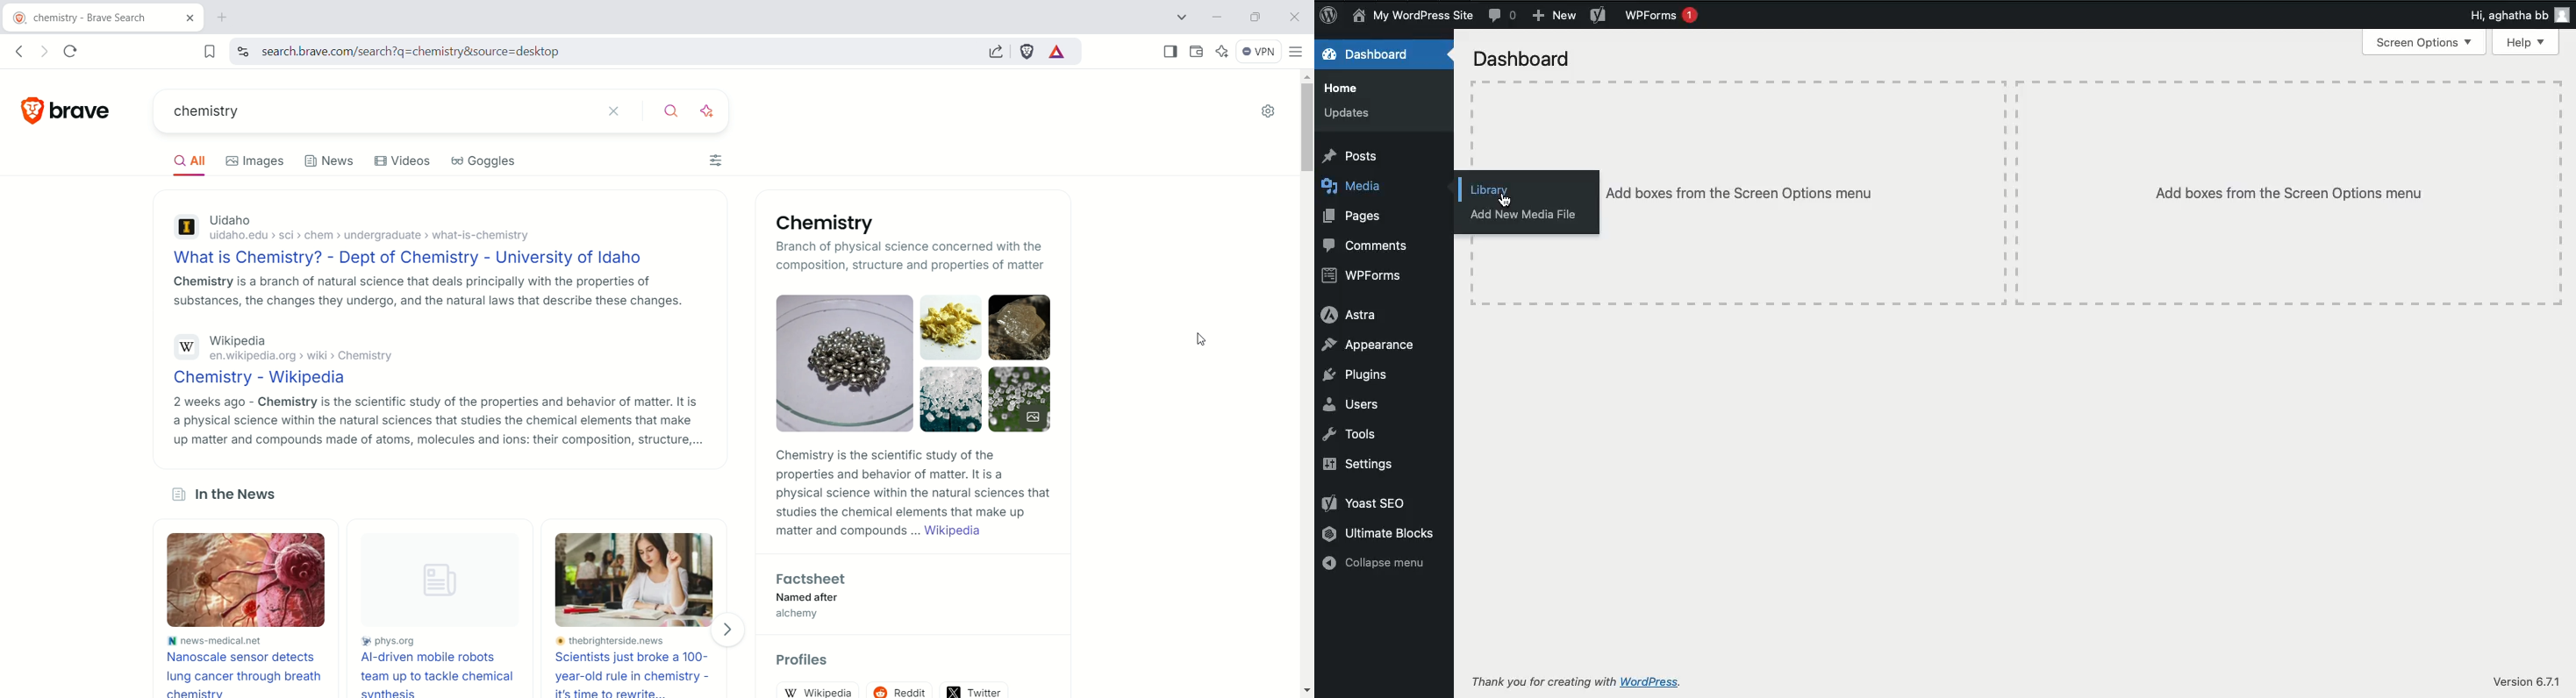 Image resolution: width=2576 pixels, height=700 pixels. What do you see at coordinates (1556, 18) in the screenshot?
I see `New` at bounding box center [1556, 18].